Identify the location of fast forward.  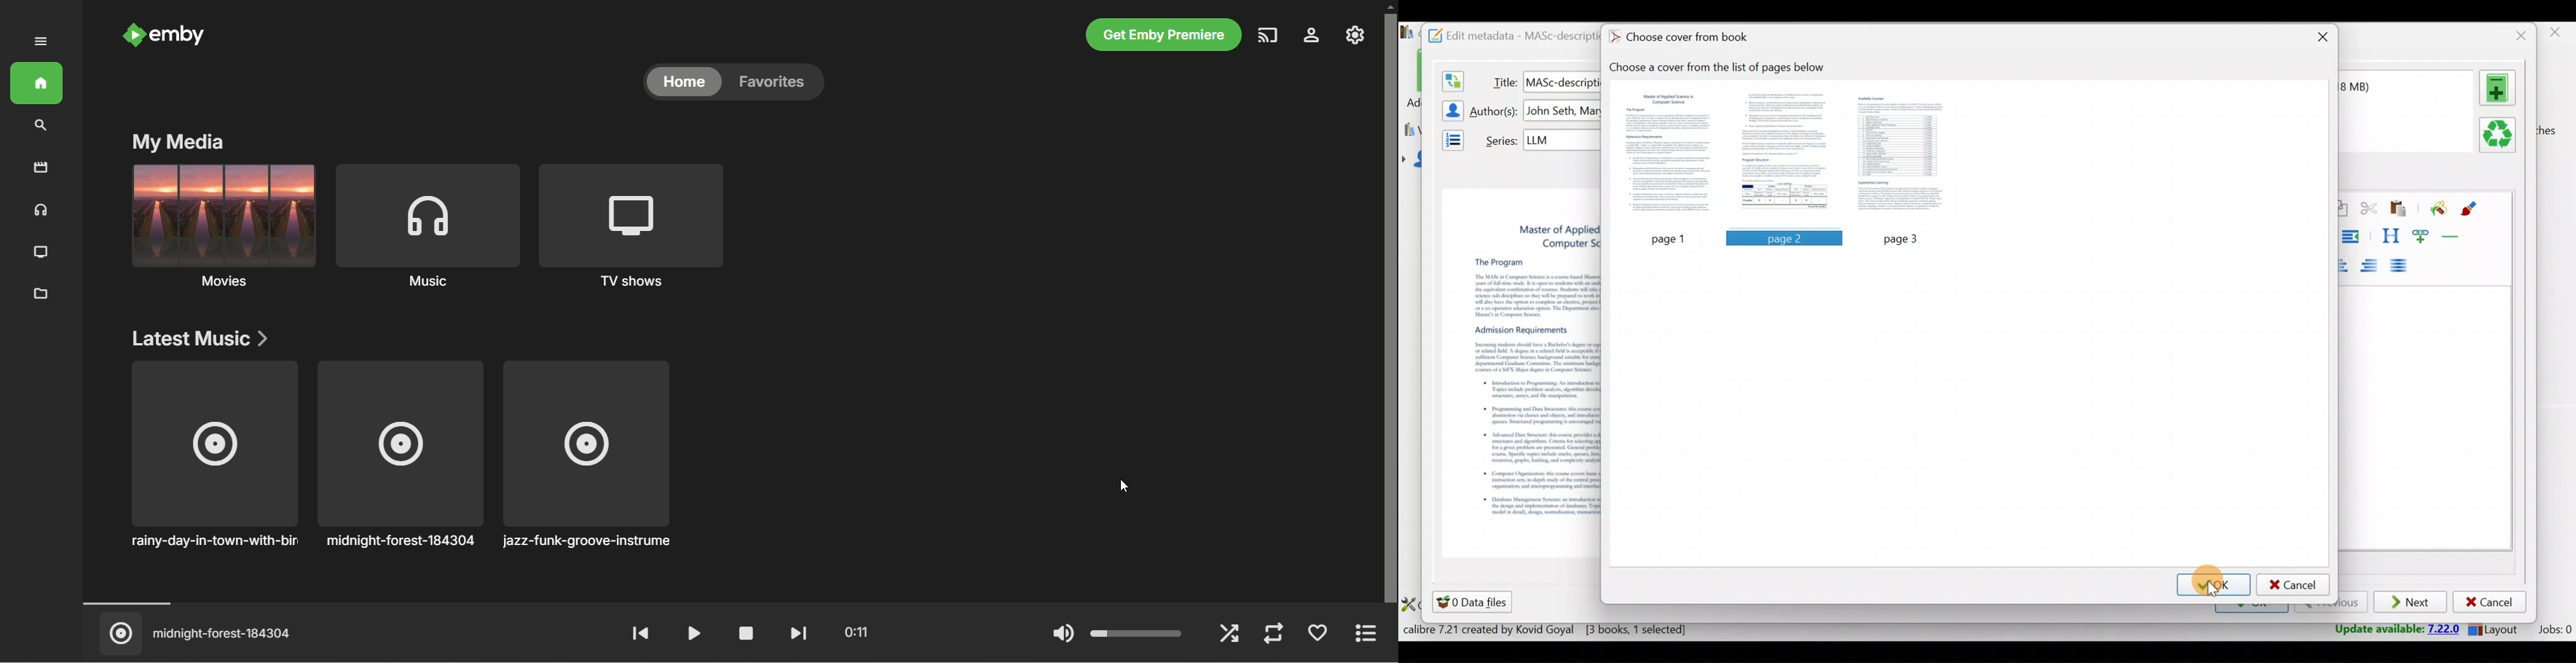
(795, 633).